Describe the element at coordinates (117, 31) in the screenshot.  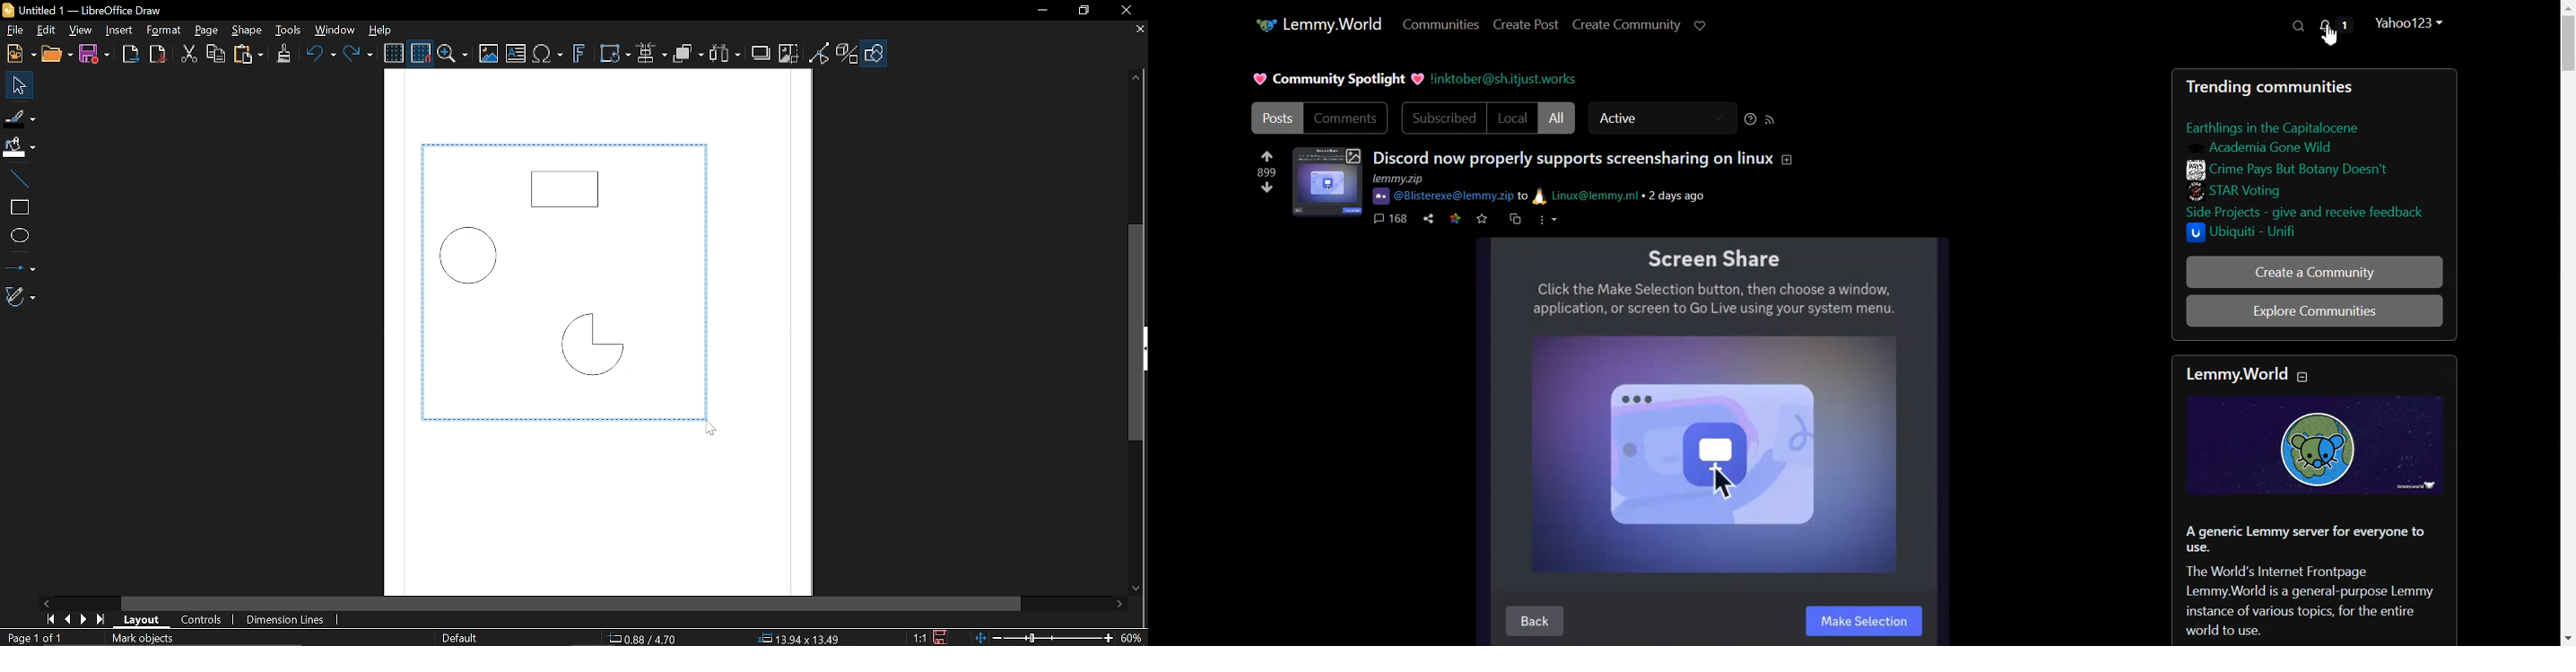
I see `Insert` at that location.